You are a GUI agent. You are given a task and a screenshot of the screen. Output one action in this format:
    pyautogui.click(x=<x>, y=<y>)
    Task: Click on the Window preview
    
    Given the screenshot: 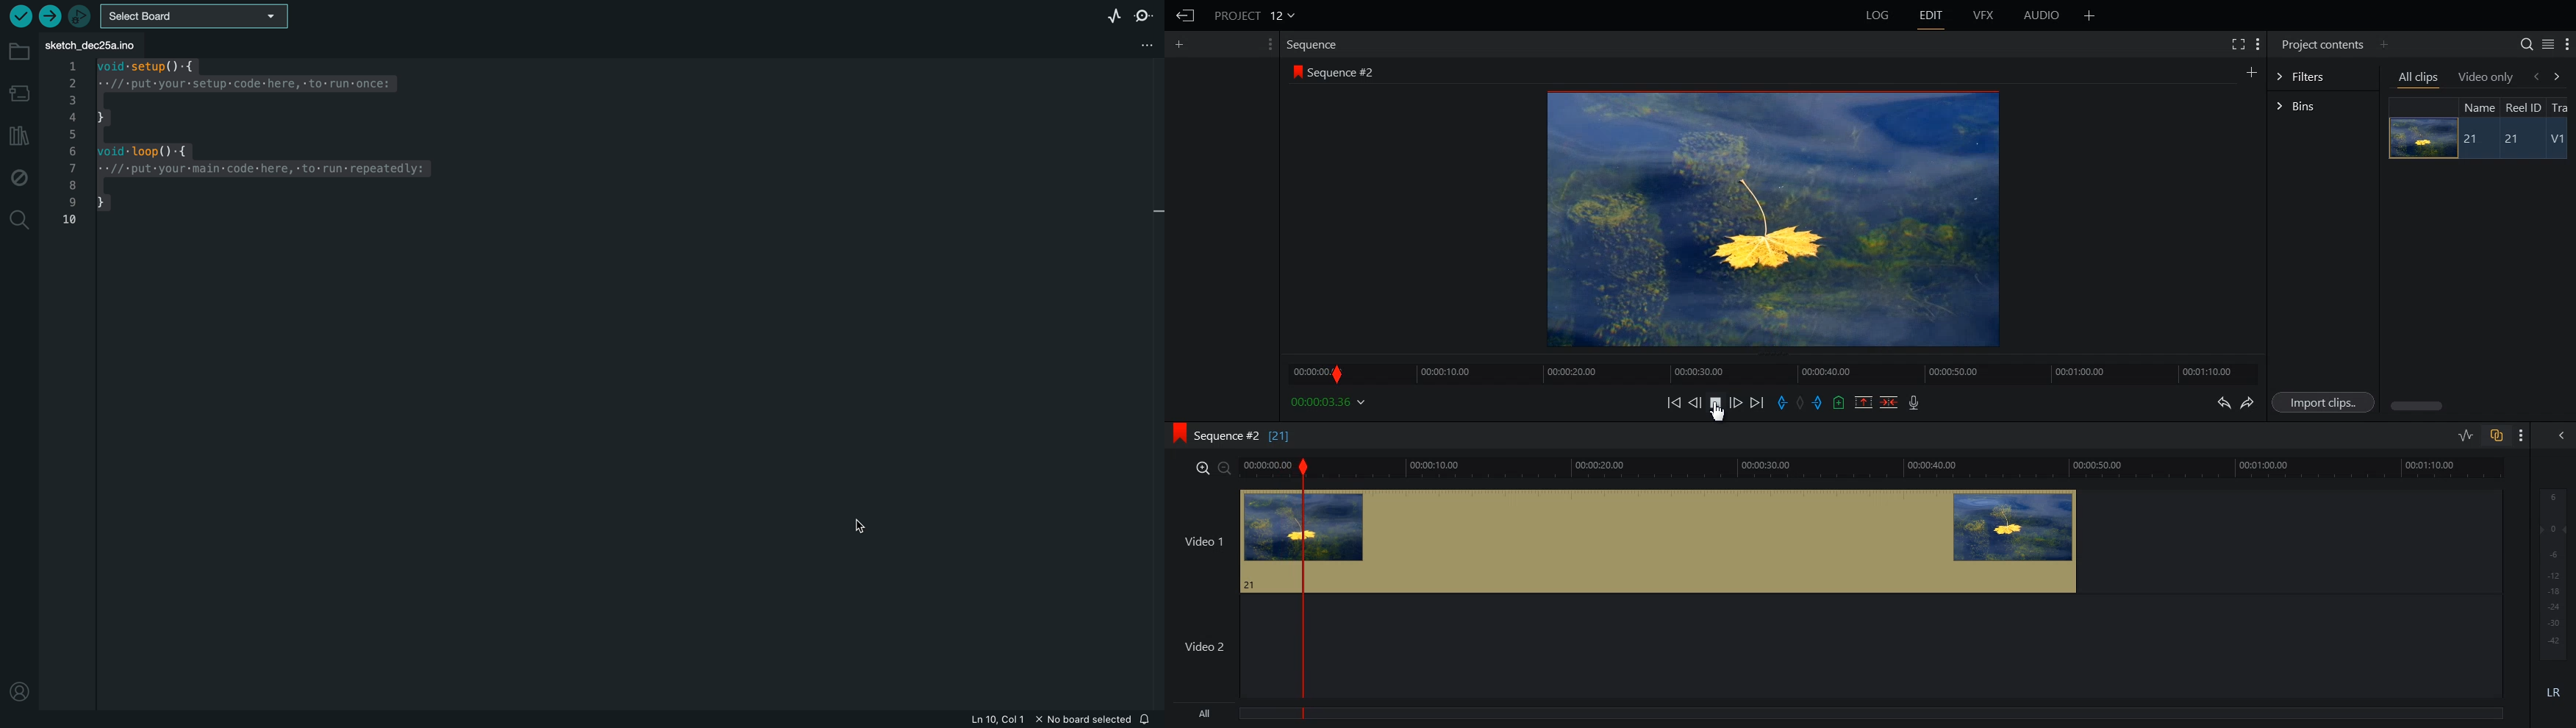 What is the action you would take?
    pyautogui.click(x=1769, y=218)
    